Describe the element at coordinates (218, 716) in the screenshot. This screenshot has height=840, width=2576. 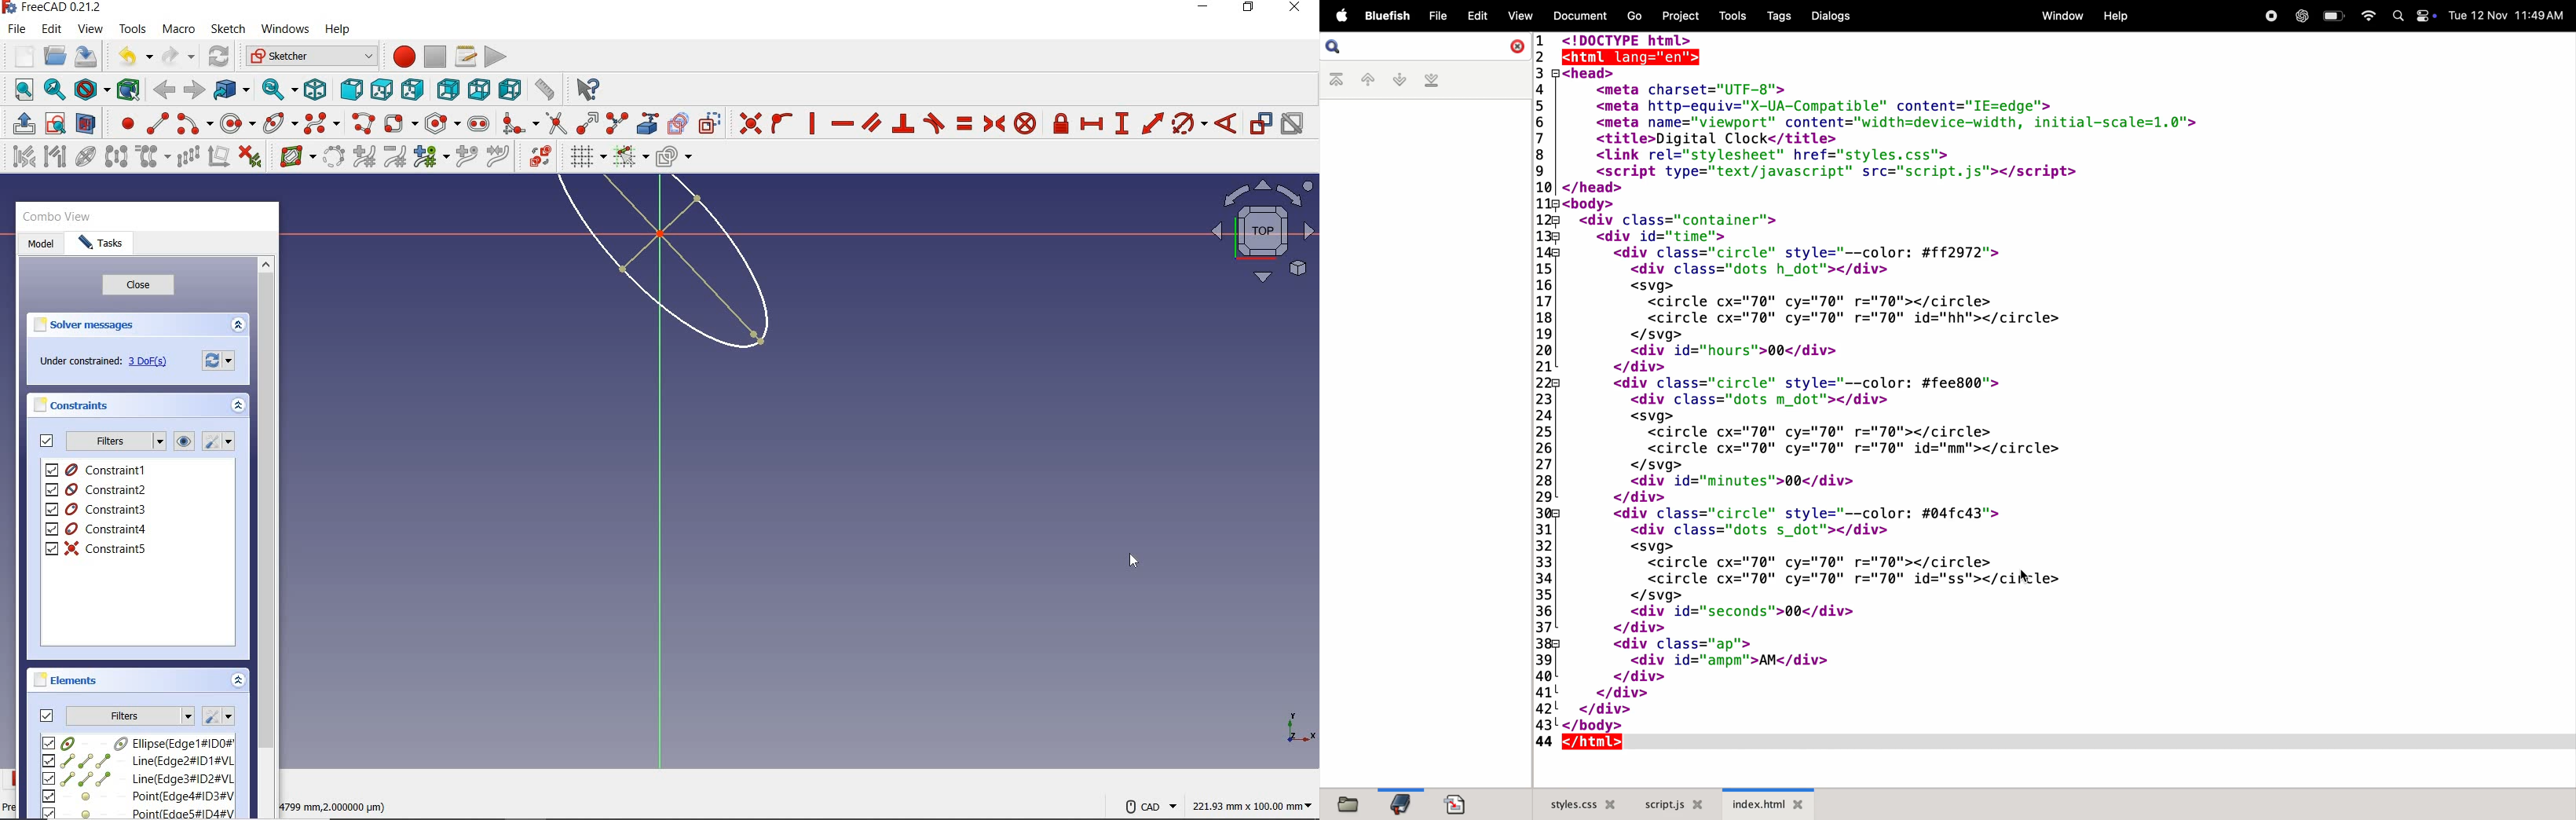
I see `settings` at that location.